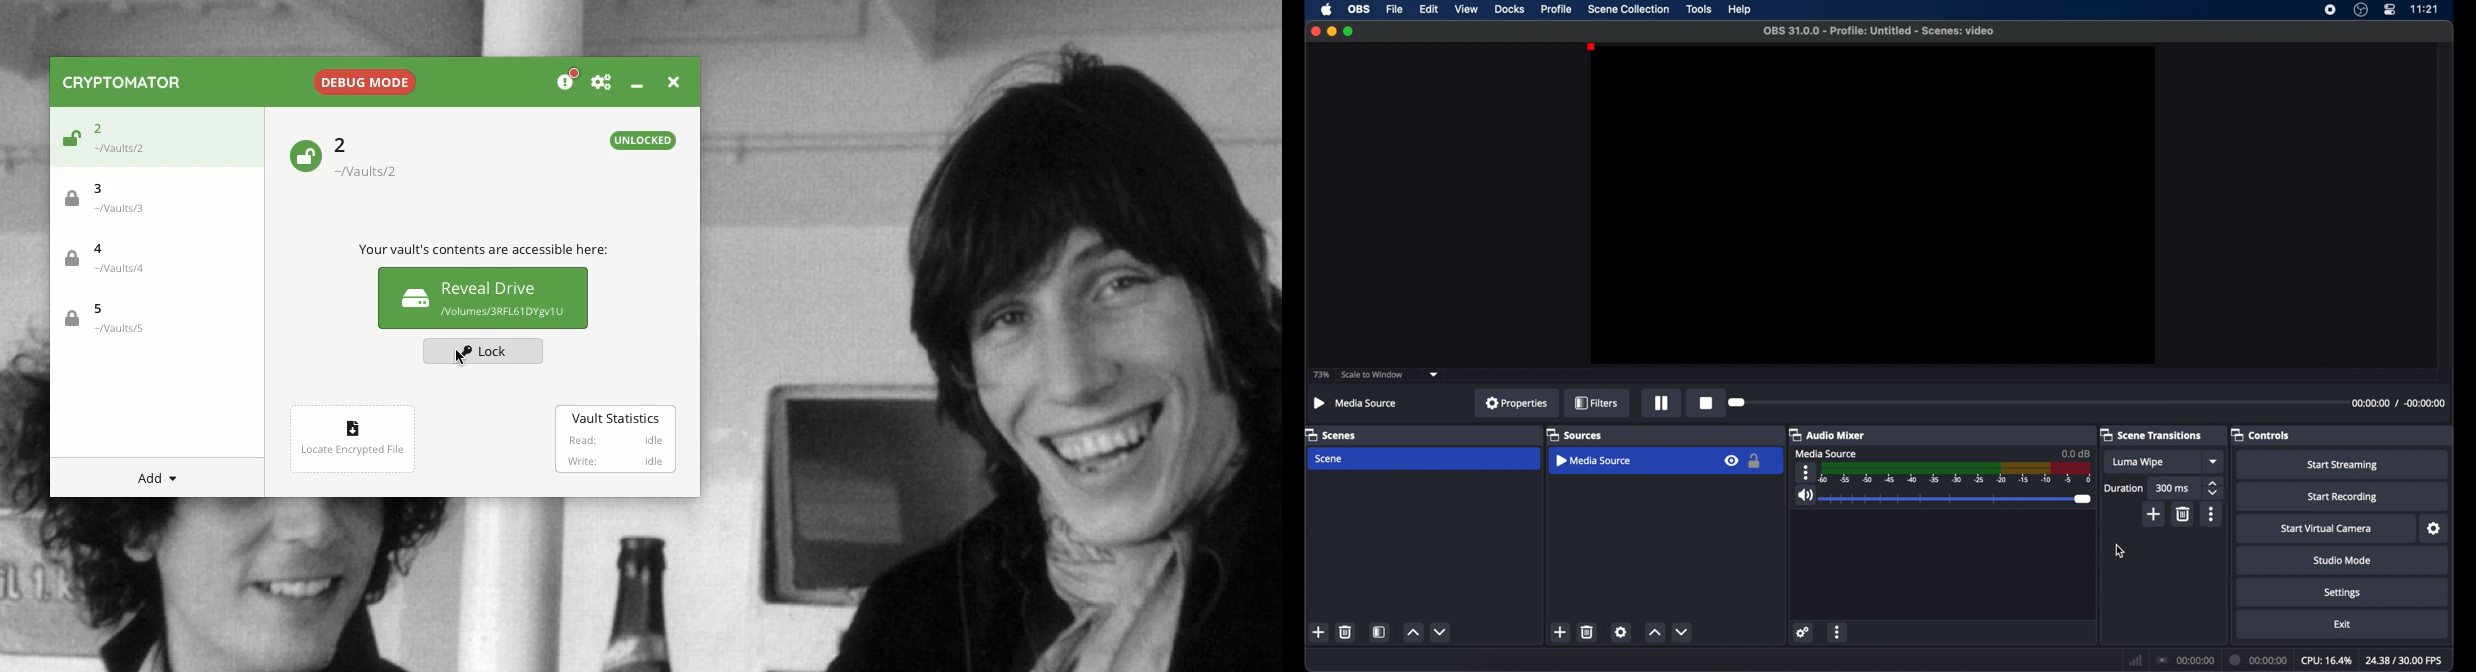  I want to click on dropdown, so click(1683, 632).